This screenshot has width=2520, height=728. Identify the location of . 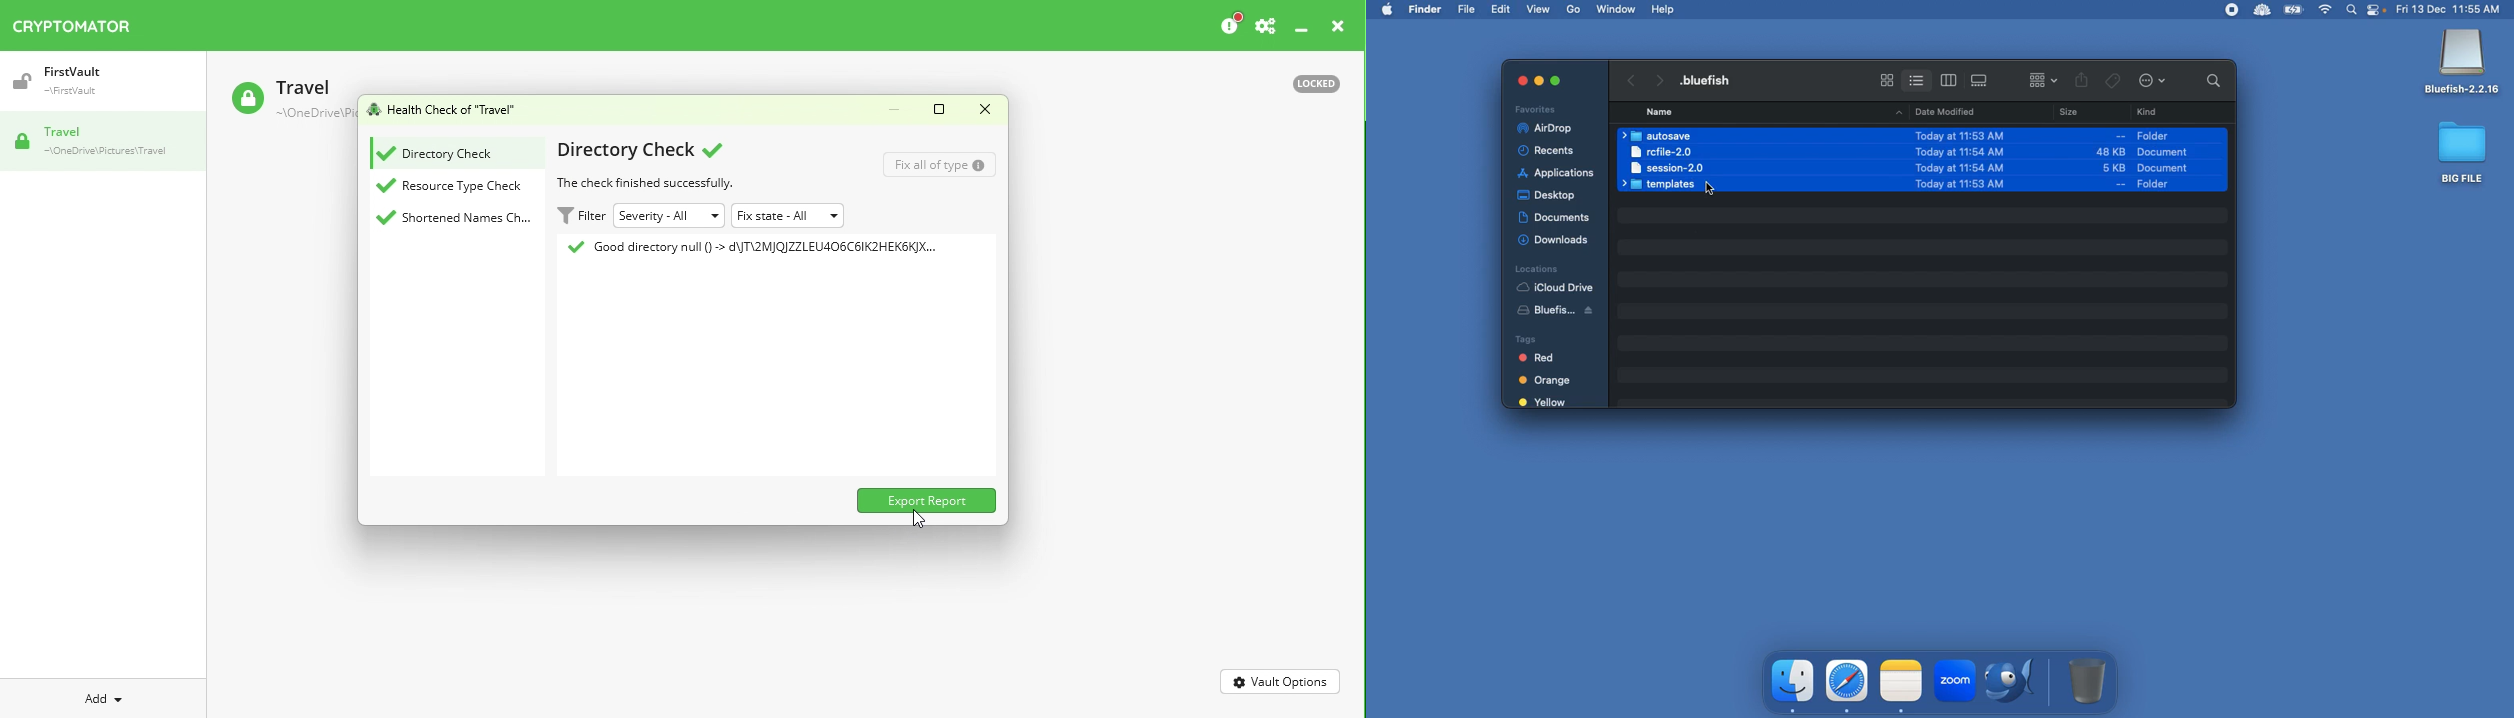
(1556, 80).